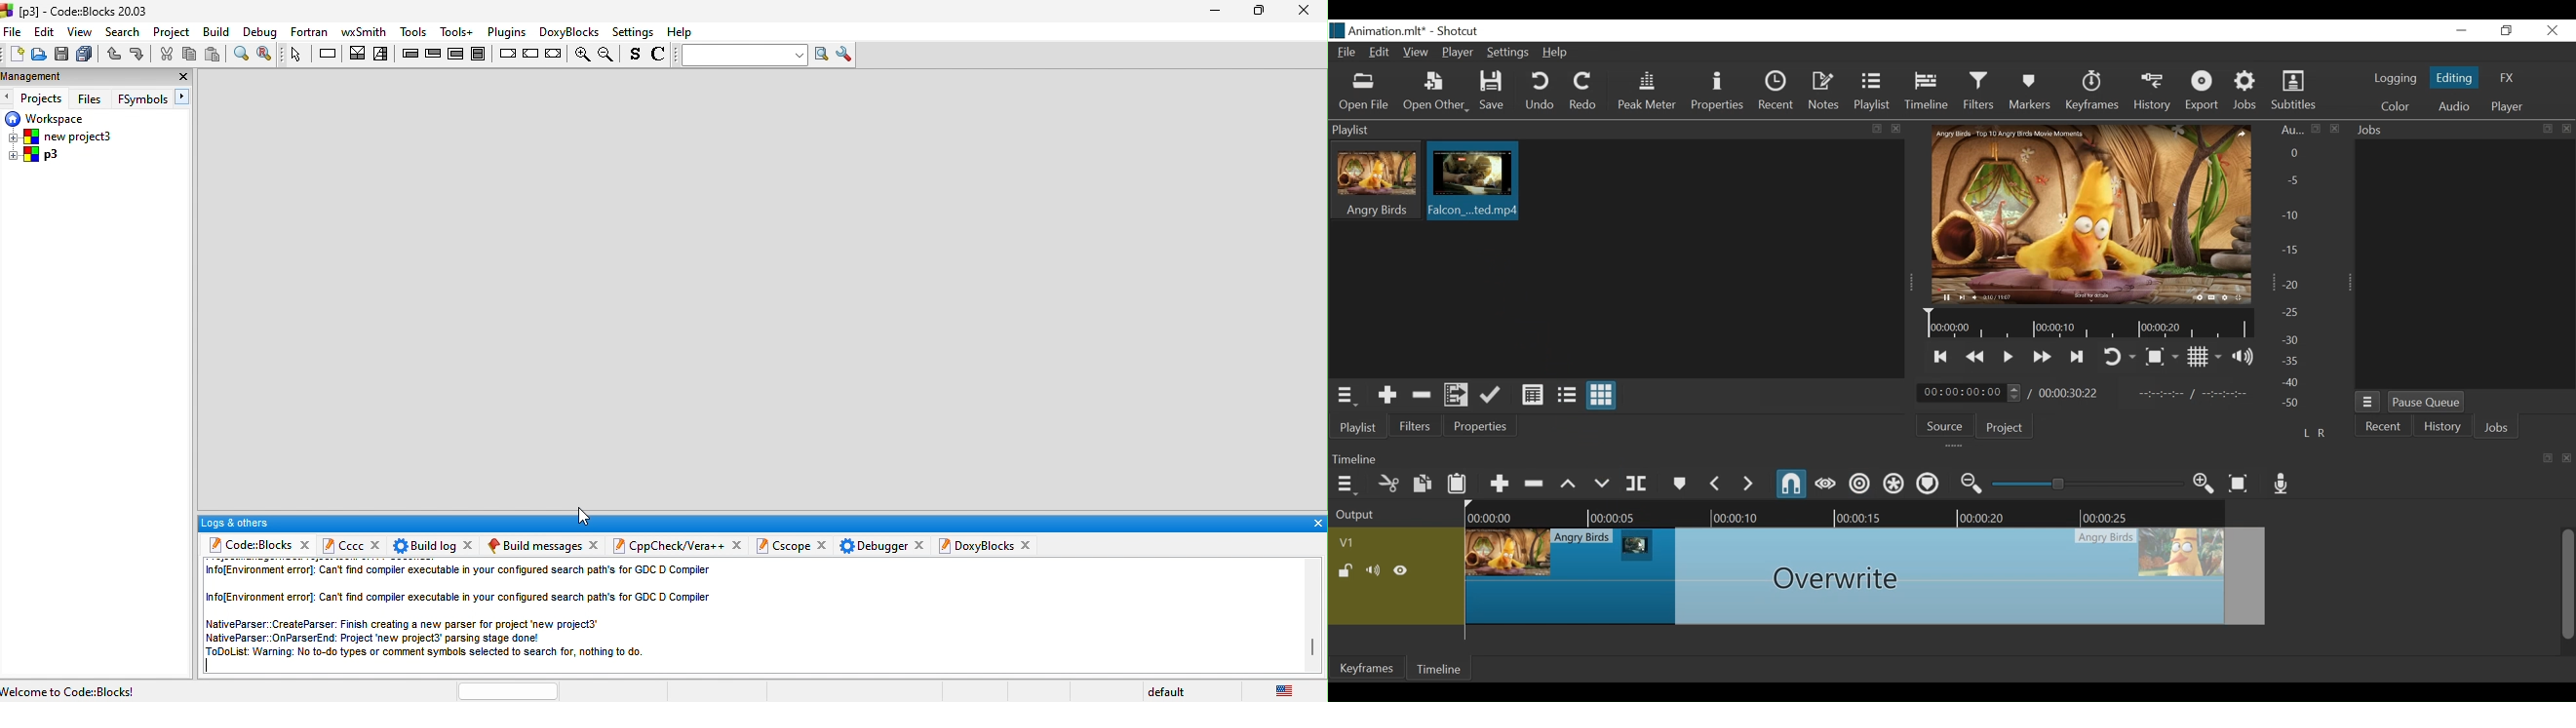 Image resolution: width=2576 pixels, height=728 pixels. What do you see at coordinates (2464, 31) in the screenshot?
I see `minimize` at bounding box center [2464, 31].